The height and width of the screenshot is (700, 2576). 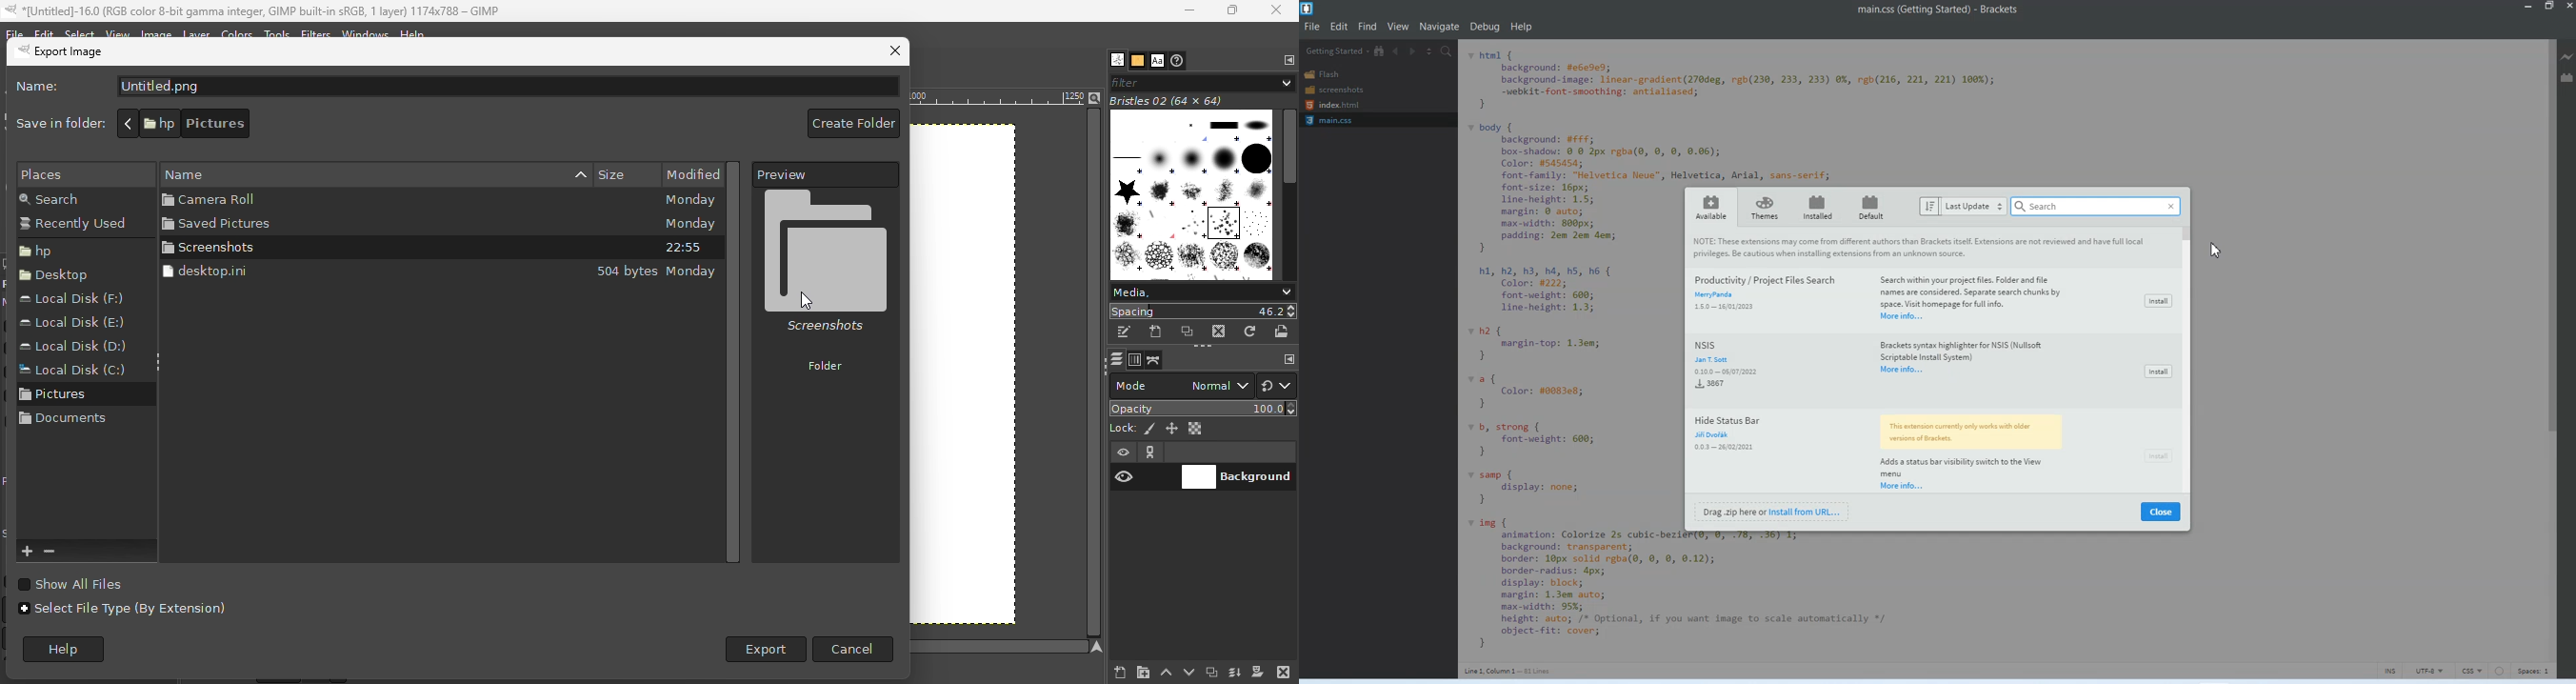 What do you see at coordinates (60, 278) in the screenshot?
I see `Desktop` at bounding box center [60, 278].